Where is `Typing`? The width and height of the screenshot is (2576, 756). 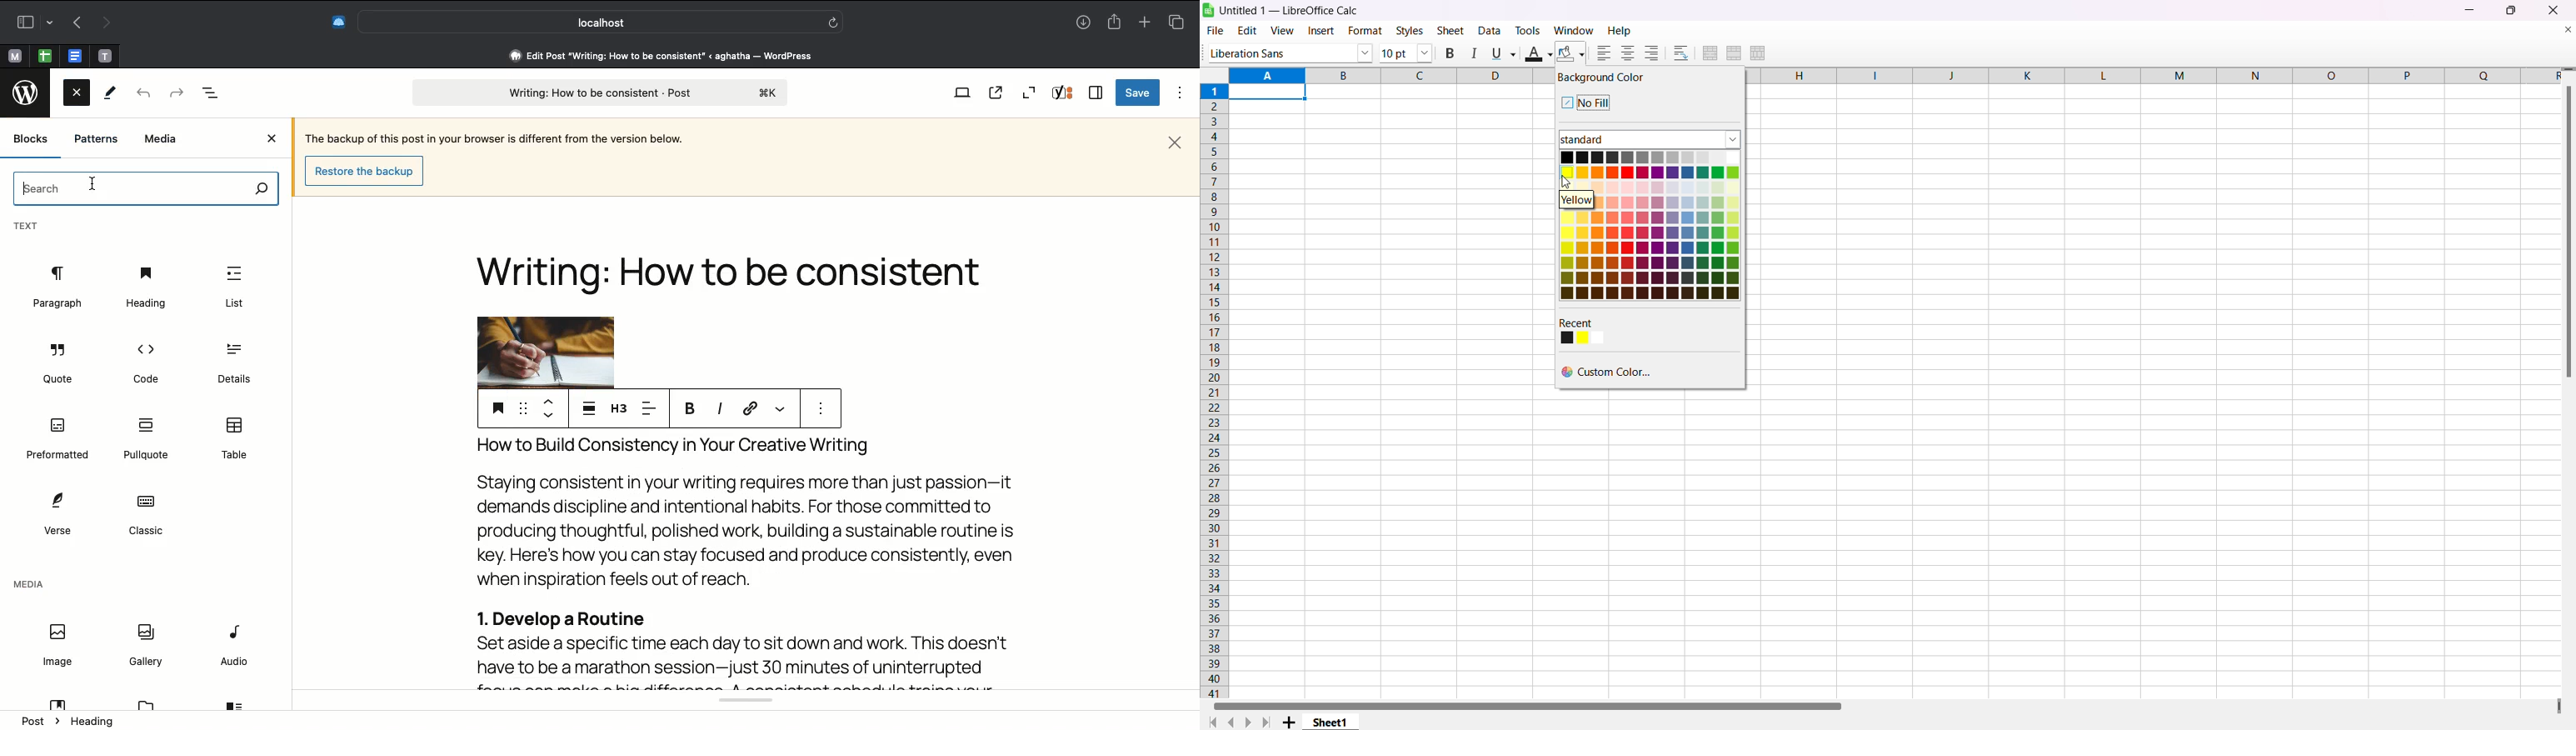 Typing is located at coordinates (148, 189).